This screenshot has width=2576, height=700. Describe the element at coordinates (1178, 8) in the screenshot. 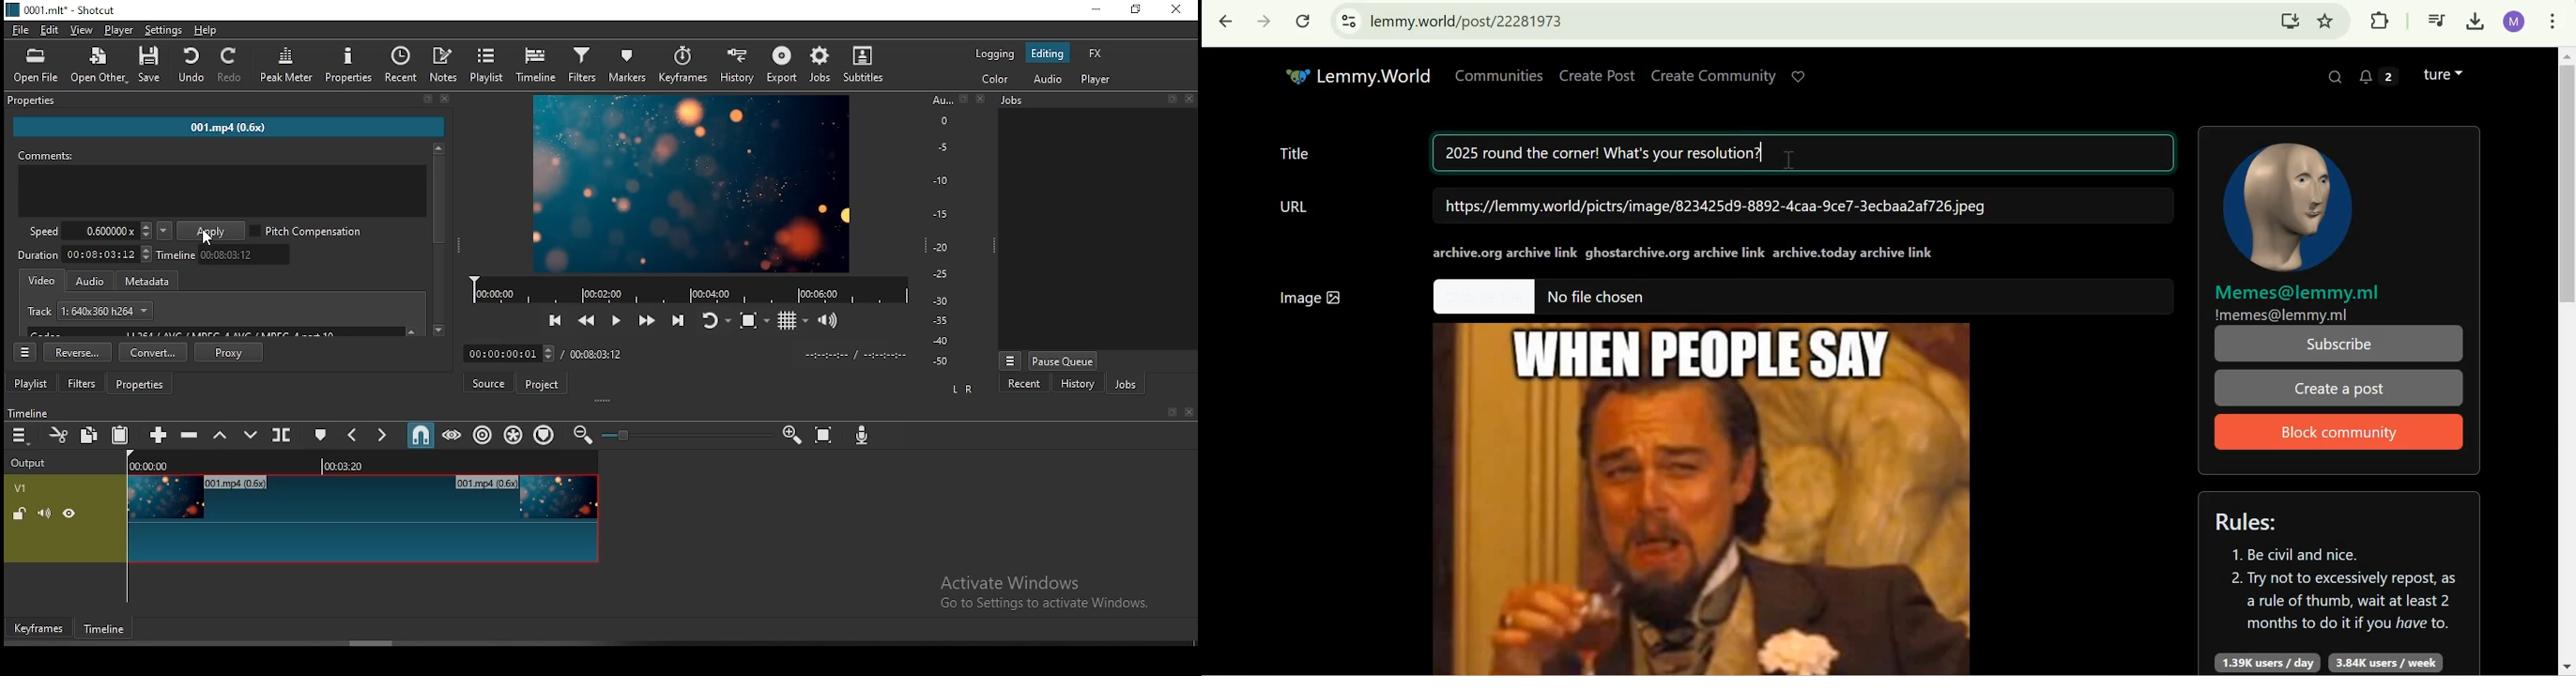

I see `close window` at that location.